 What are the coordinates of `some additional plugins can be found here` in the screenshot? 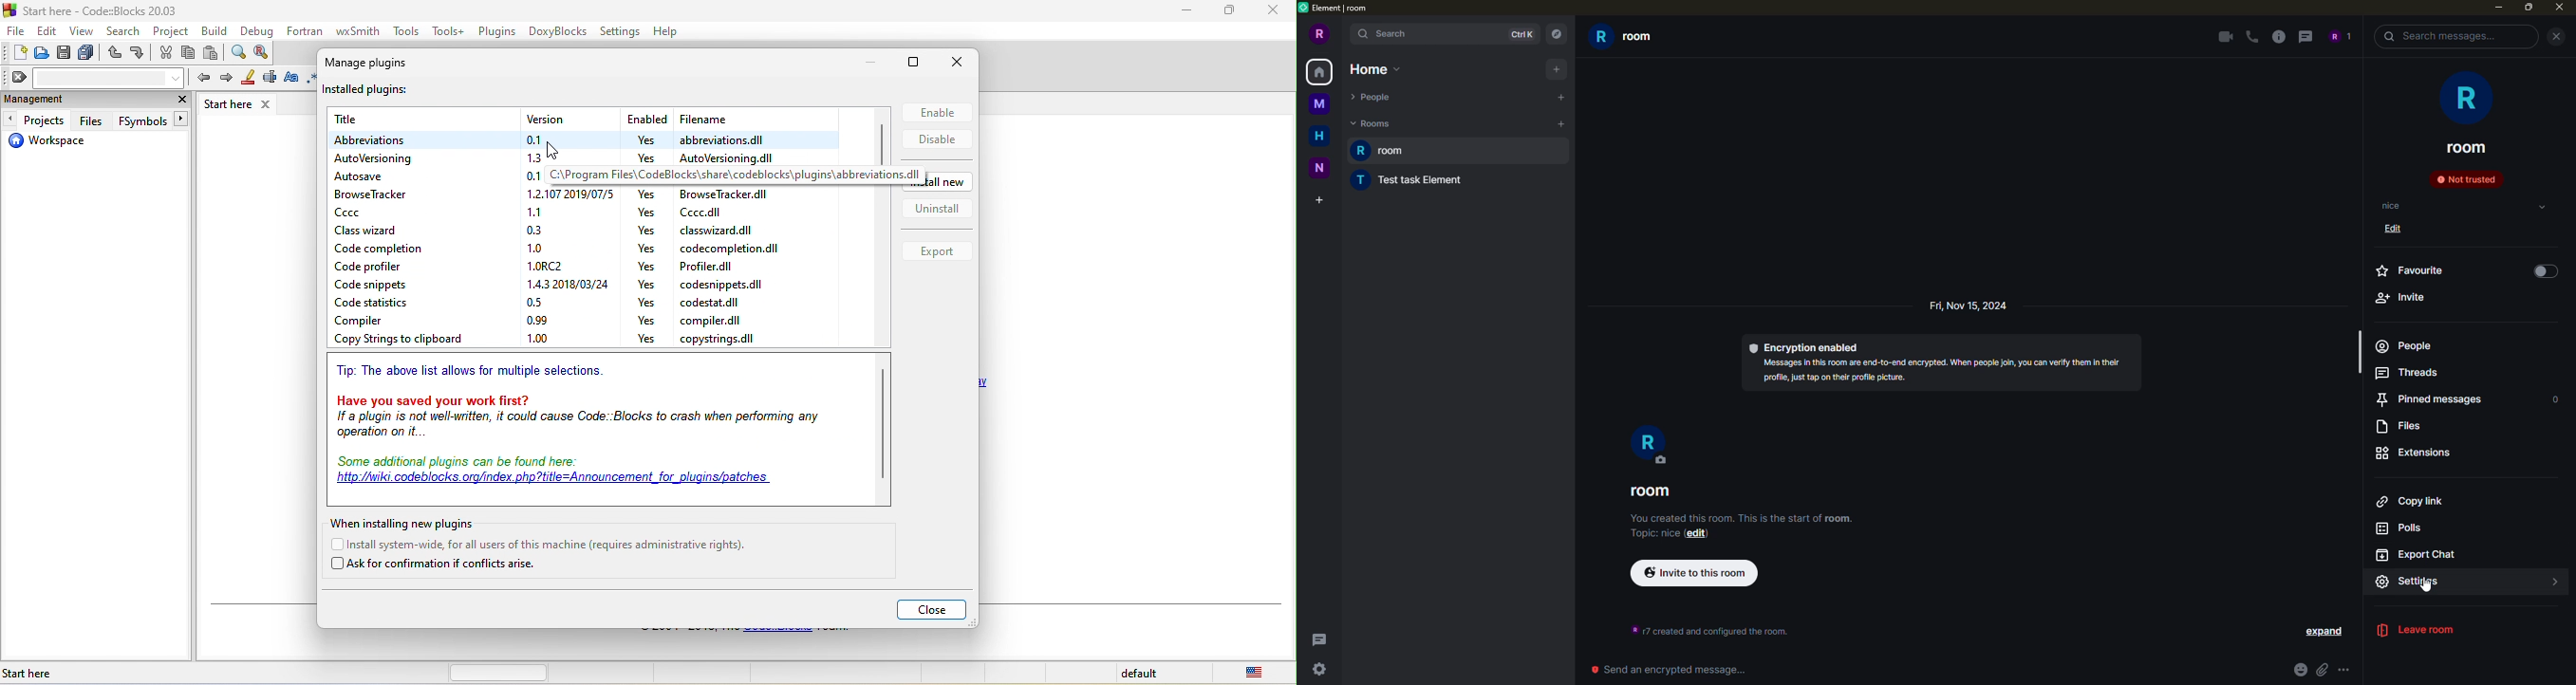 It's located at (577, 480).